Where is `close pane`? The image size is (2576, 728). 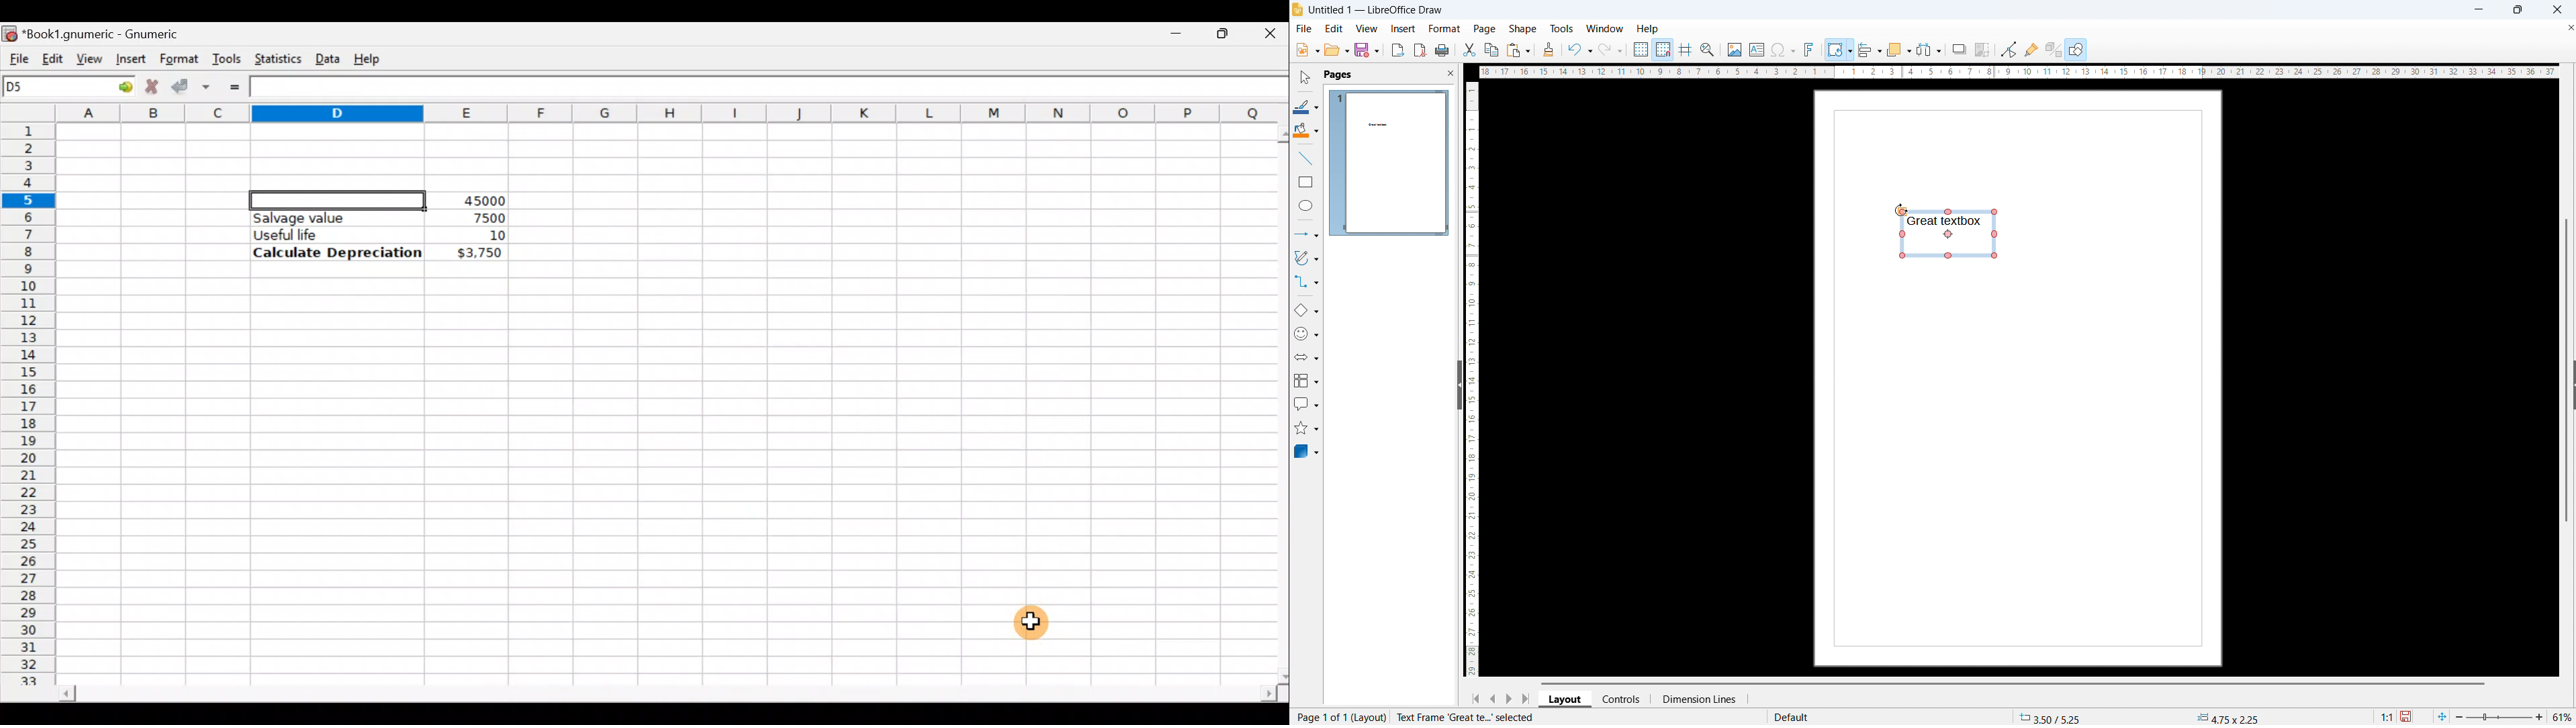
close pane is located at coordinates (1450, 72).